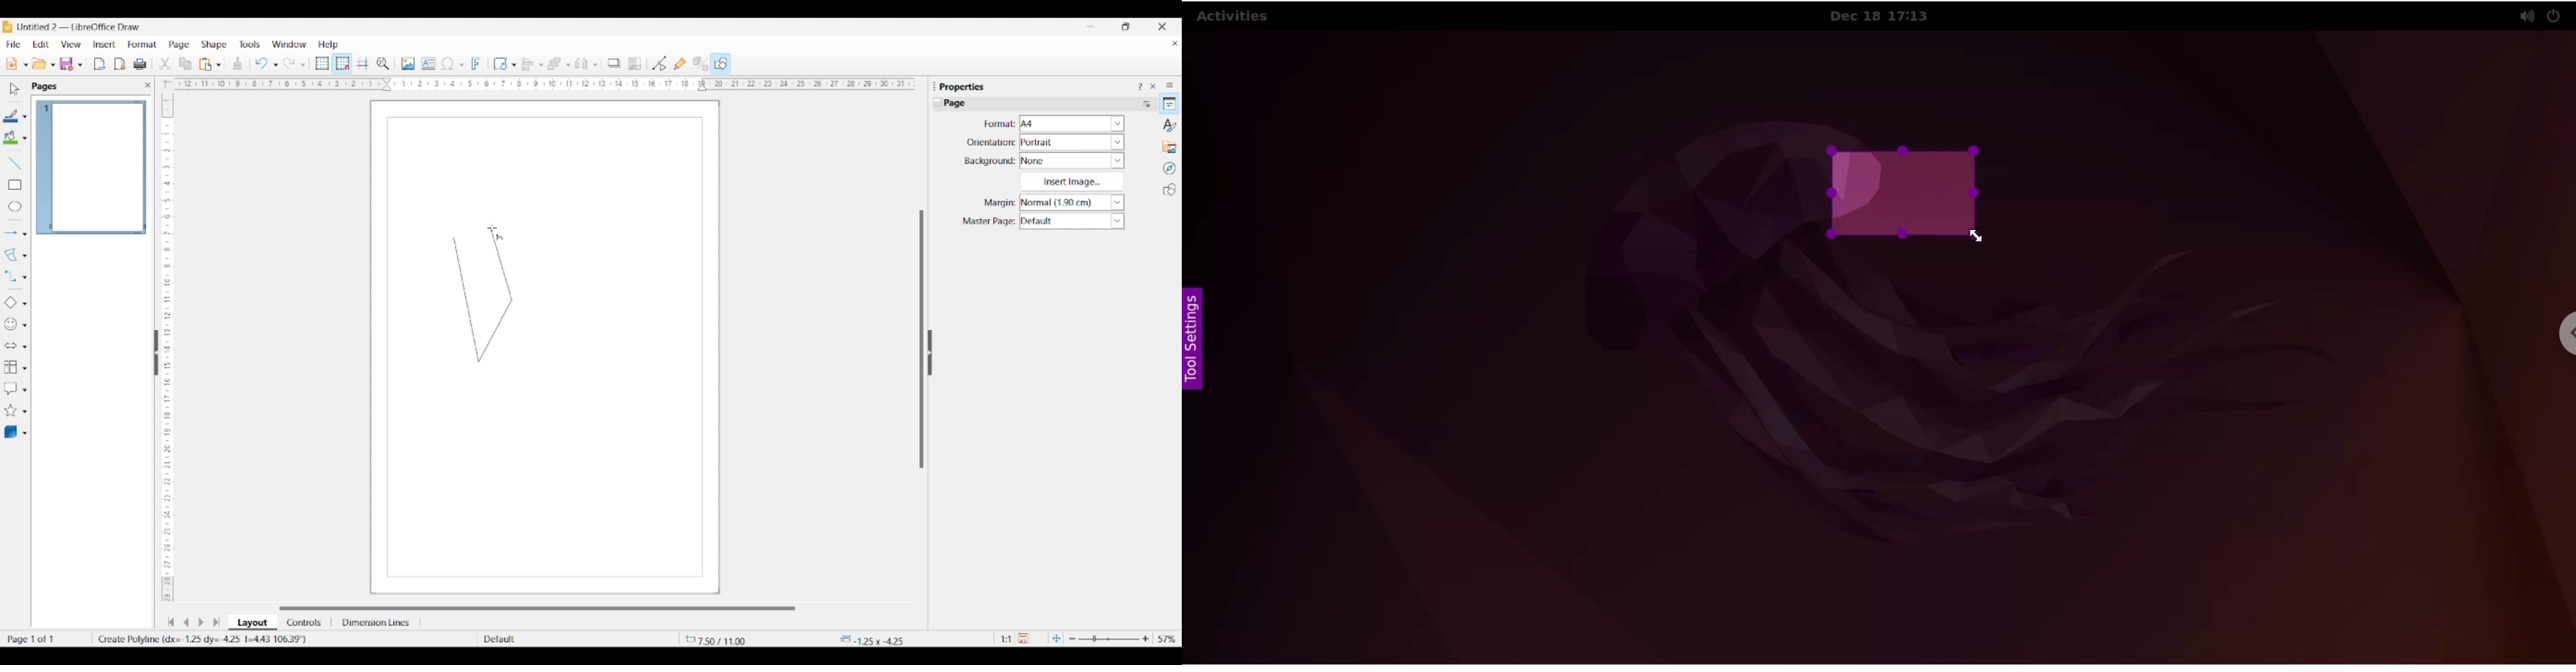  I want to click on Gallery, so click(1170, 147).